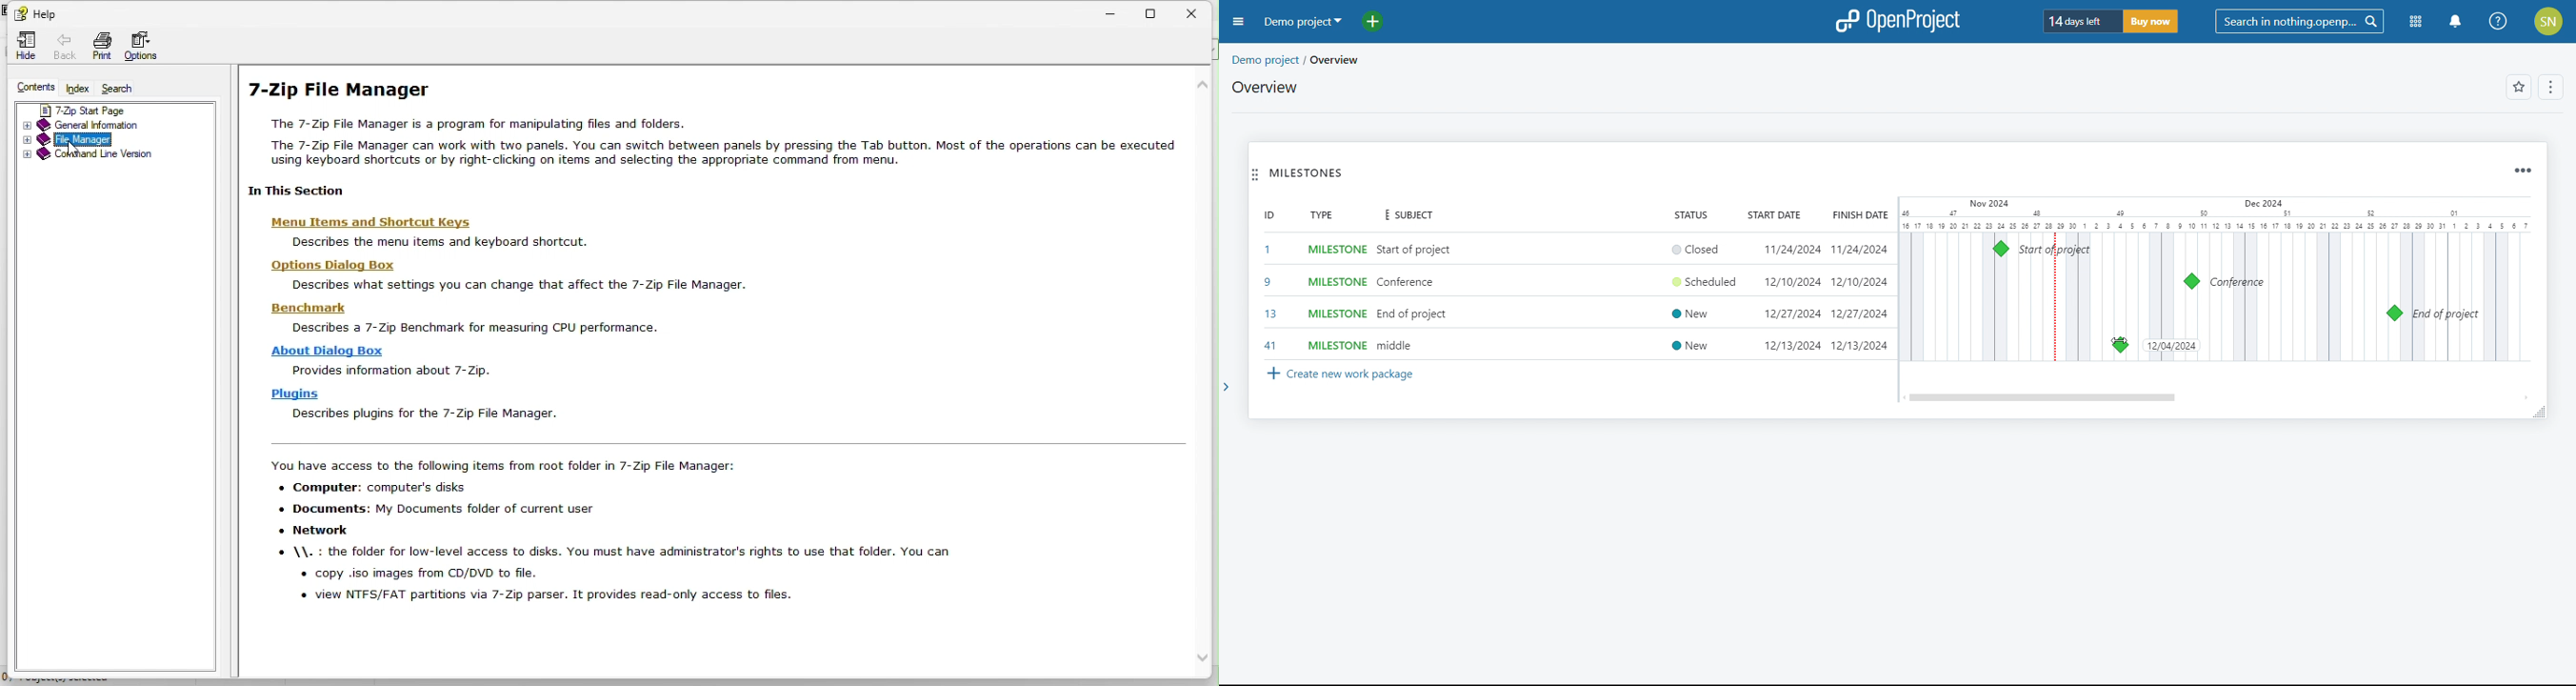 The width and height of the screenshot is (2576, 700). What do you see at coordinates (1700, 298) in the screenshot?
I see `set status` at bounding box center [1700, 298].